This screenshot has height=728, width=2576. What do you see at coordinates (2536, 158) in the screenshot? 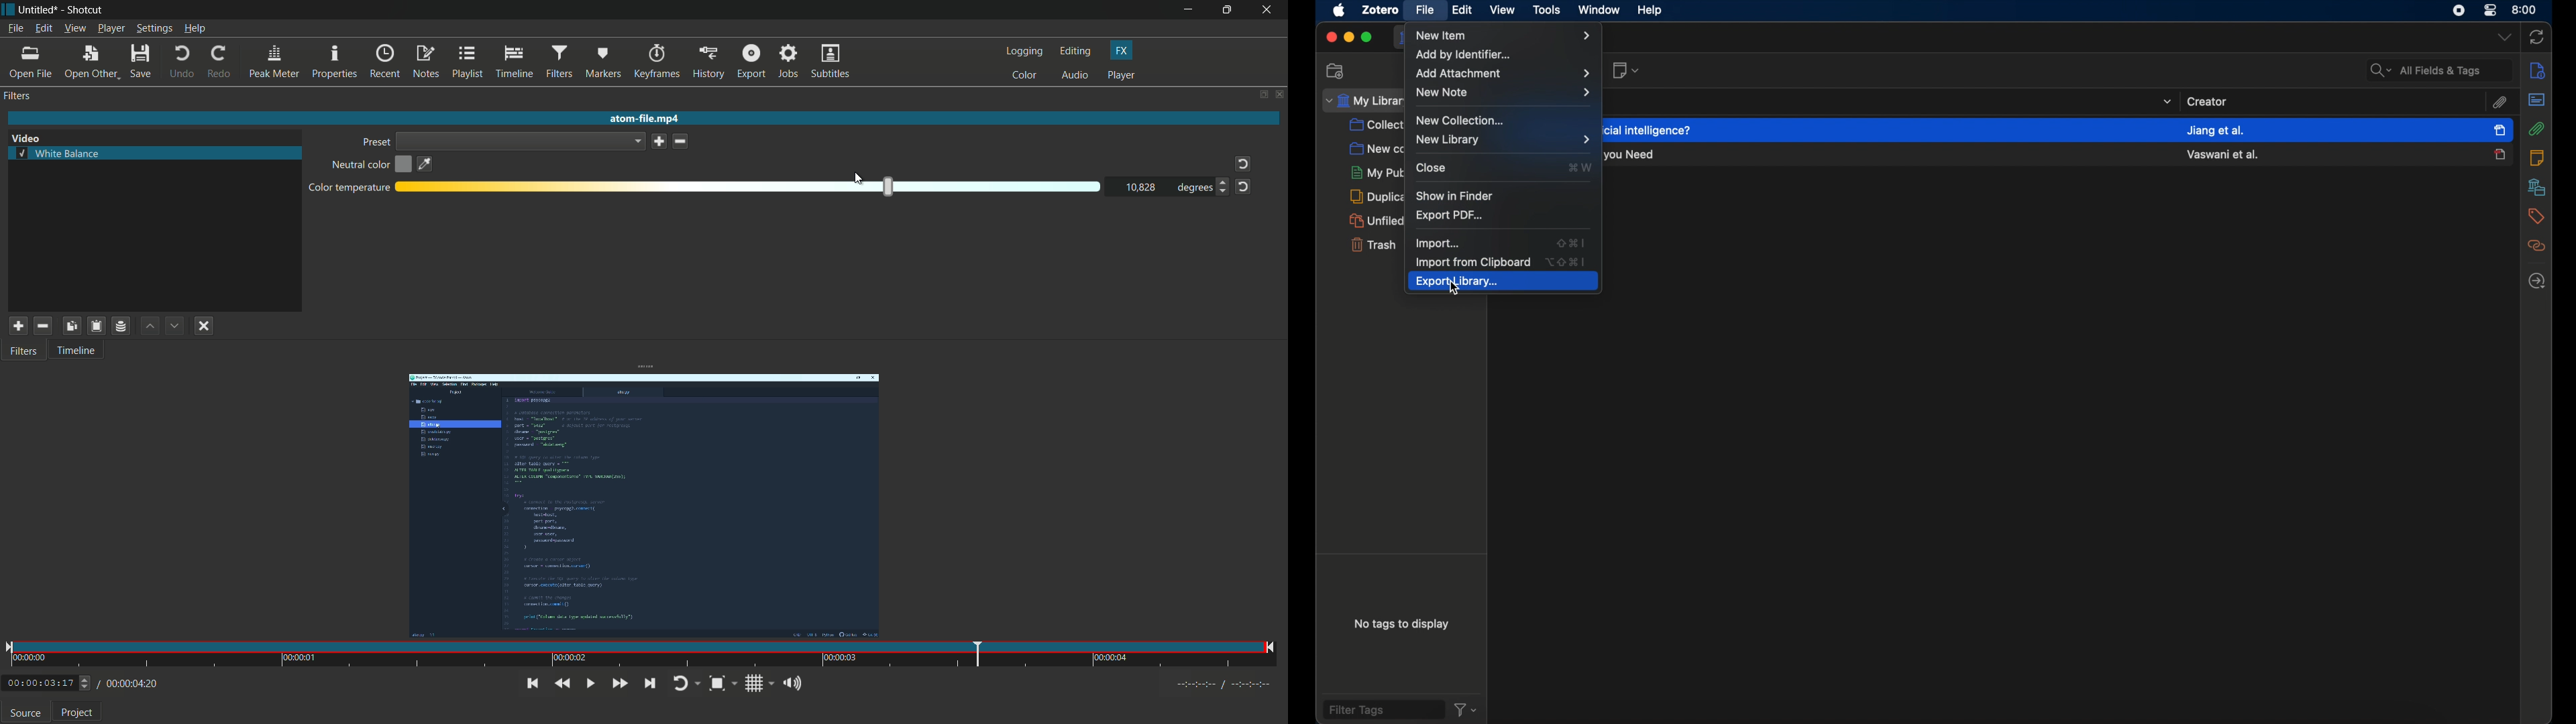
I see `notes` at bounding box center [2536, 158].